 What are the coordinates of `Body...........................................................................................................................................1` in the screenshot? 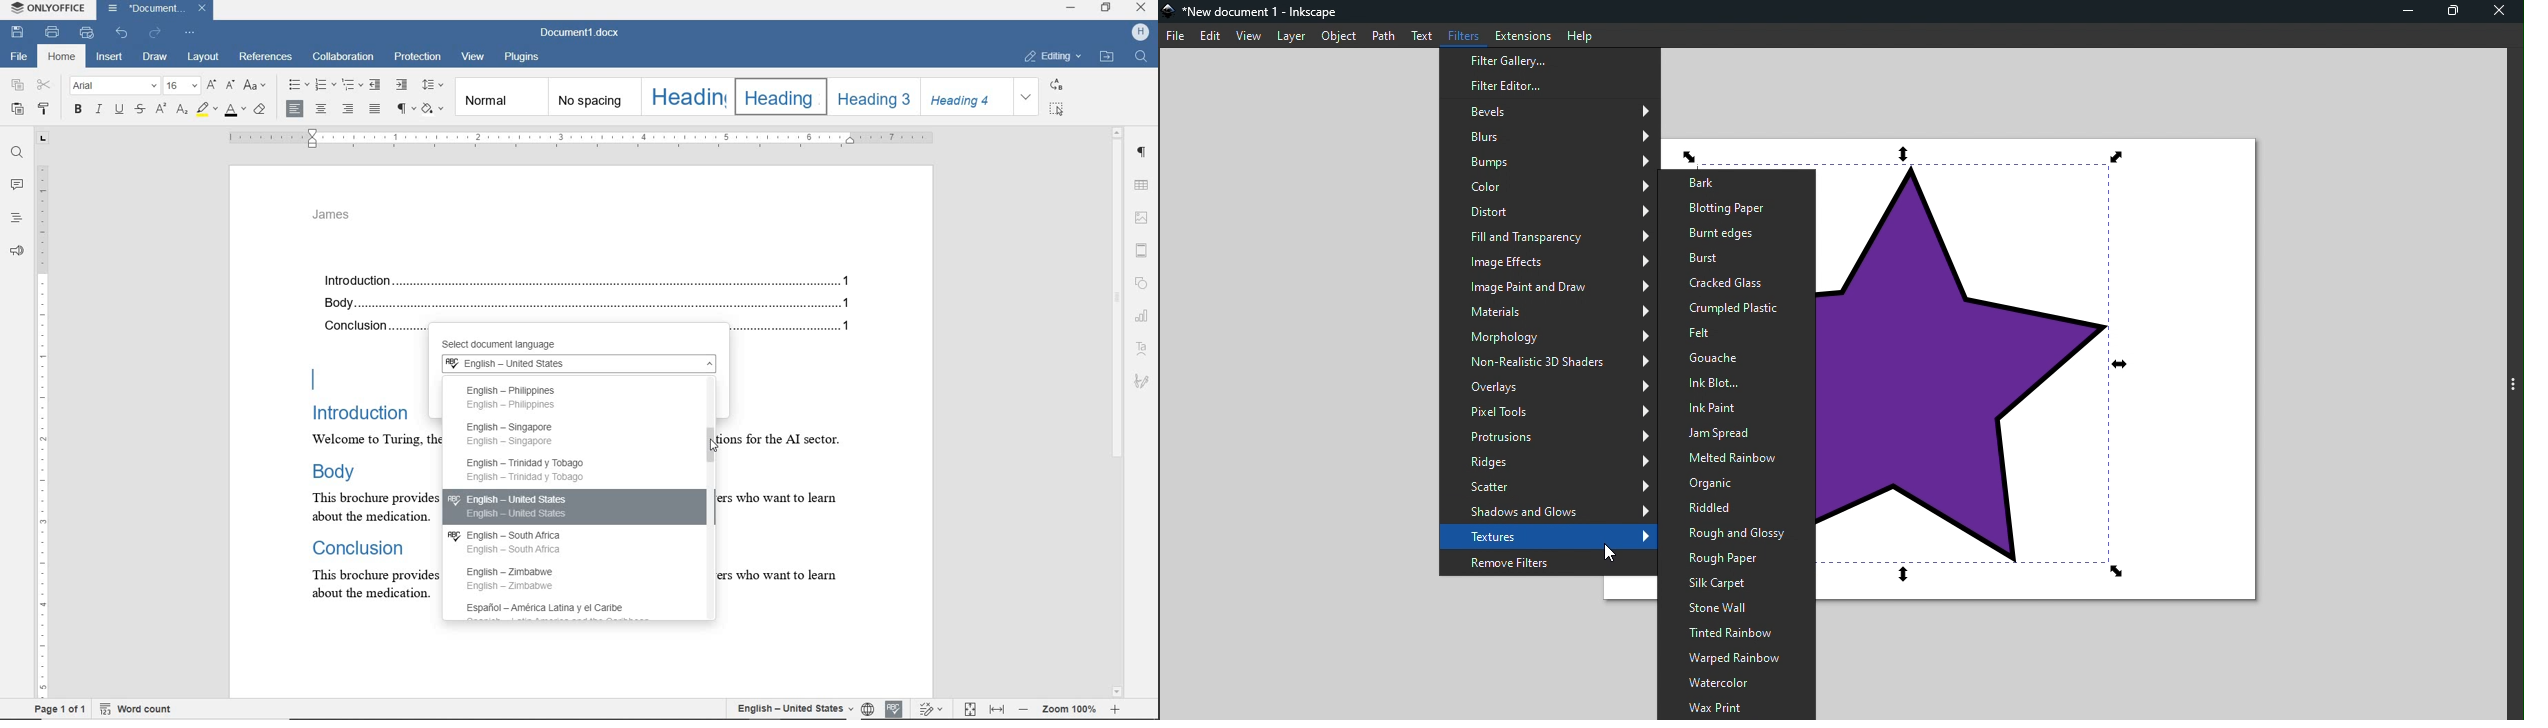 It's located at (592, 304).